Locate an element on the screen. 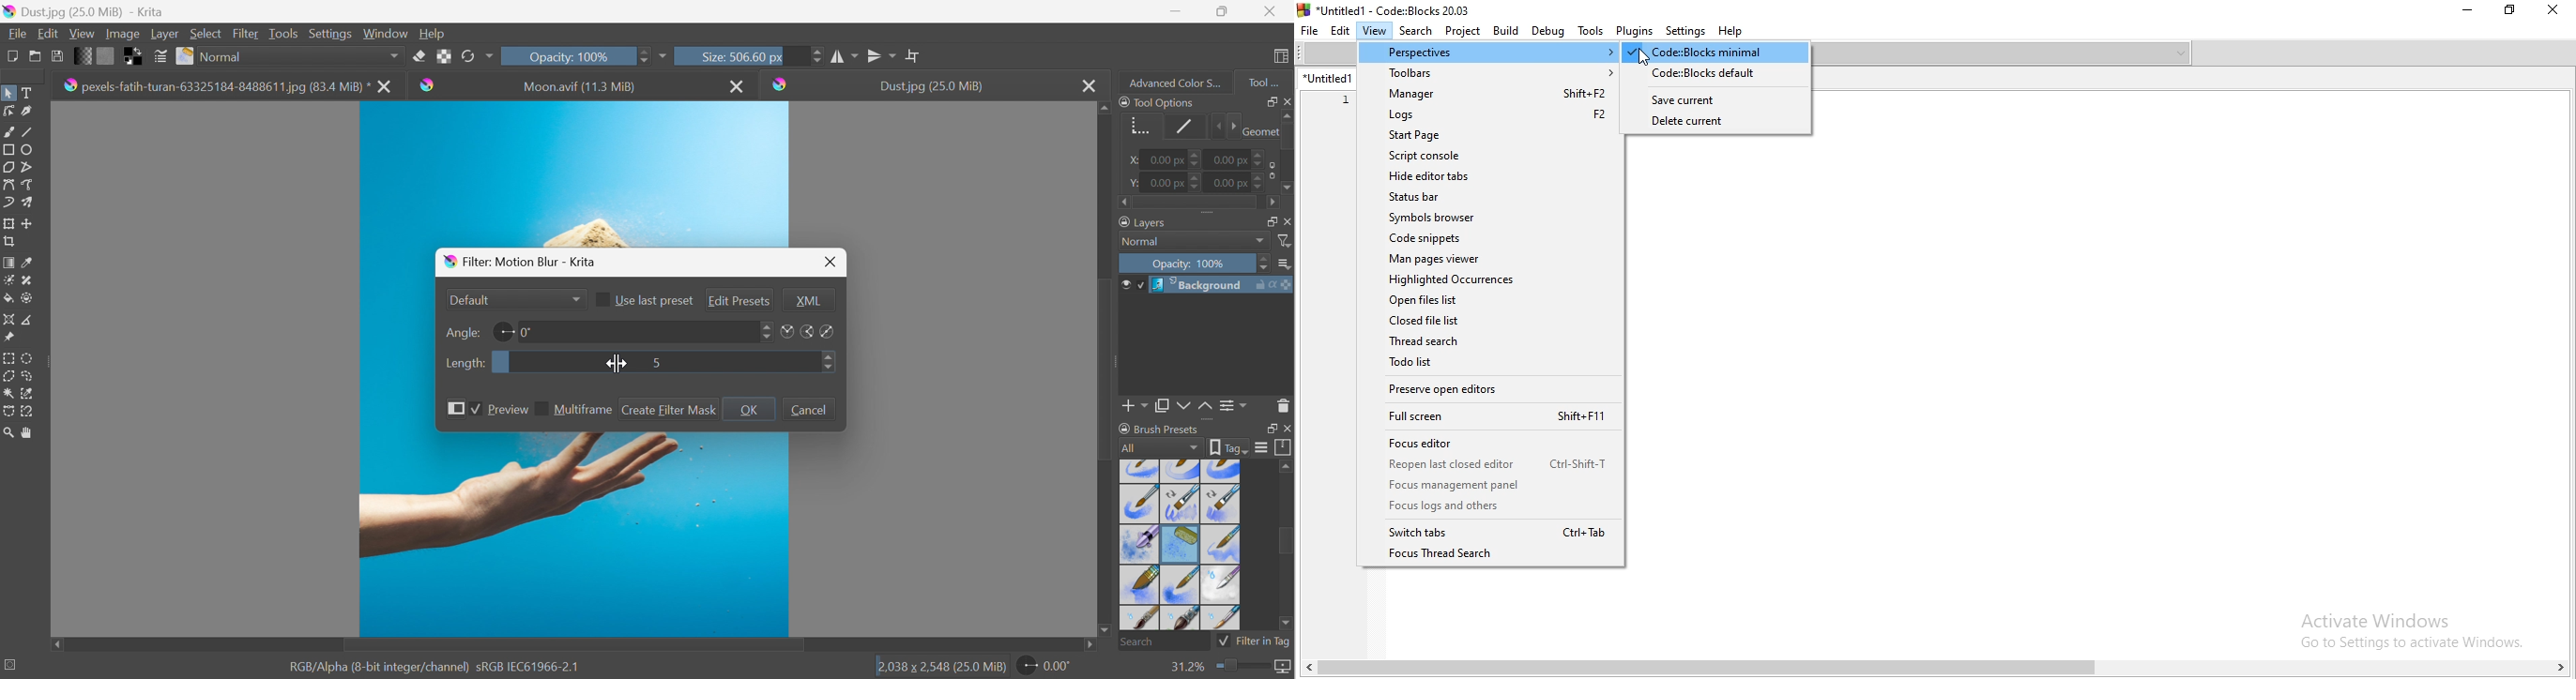  Opacity: 100% is located at coordinates (567, 56).